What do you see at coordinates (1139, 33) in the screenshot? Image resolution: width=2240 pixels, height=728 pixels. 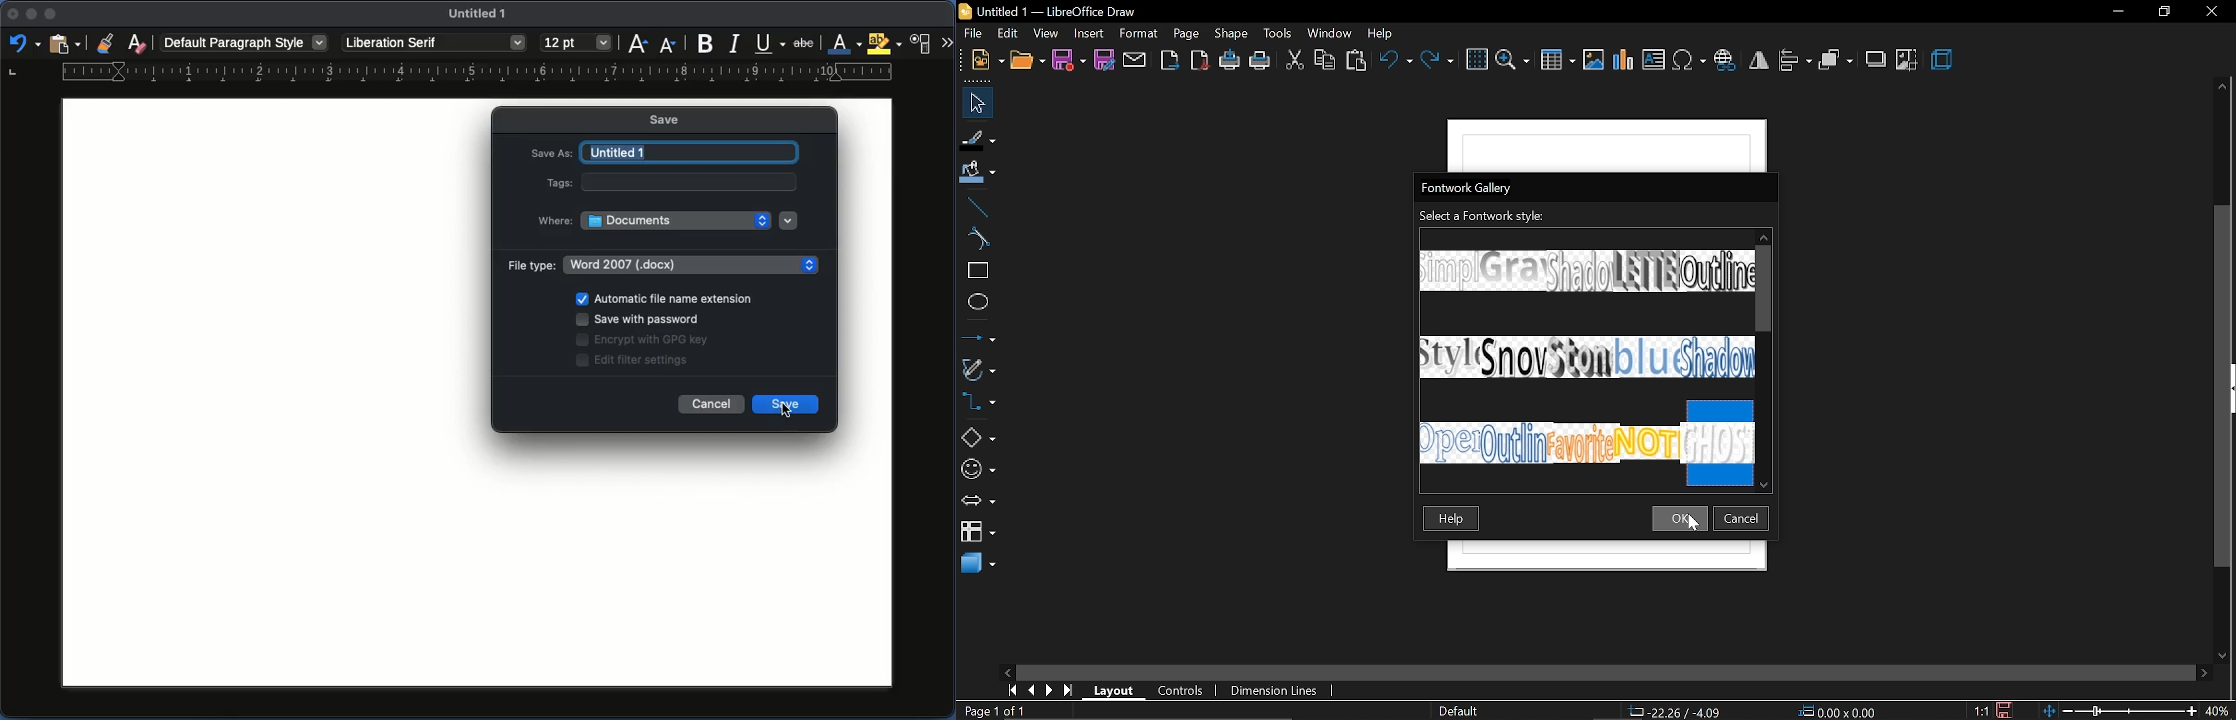 I see `format` at bounding box center [1139, 33].